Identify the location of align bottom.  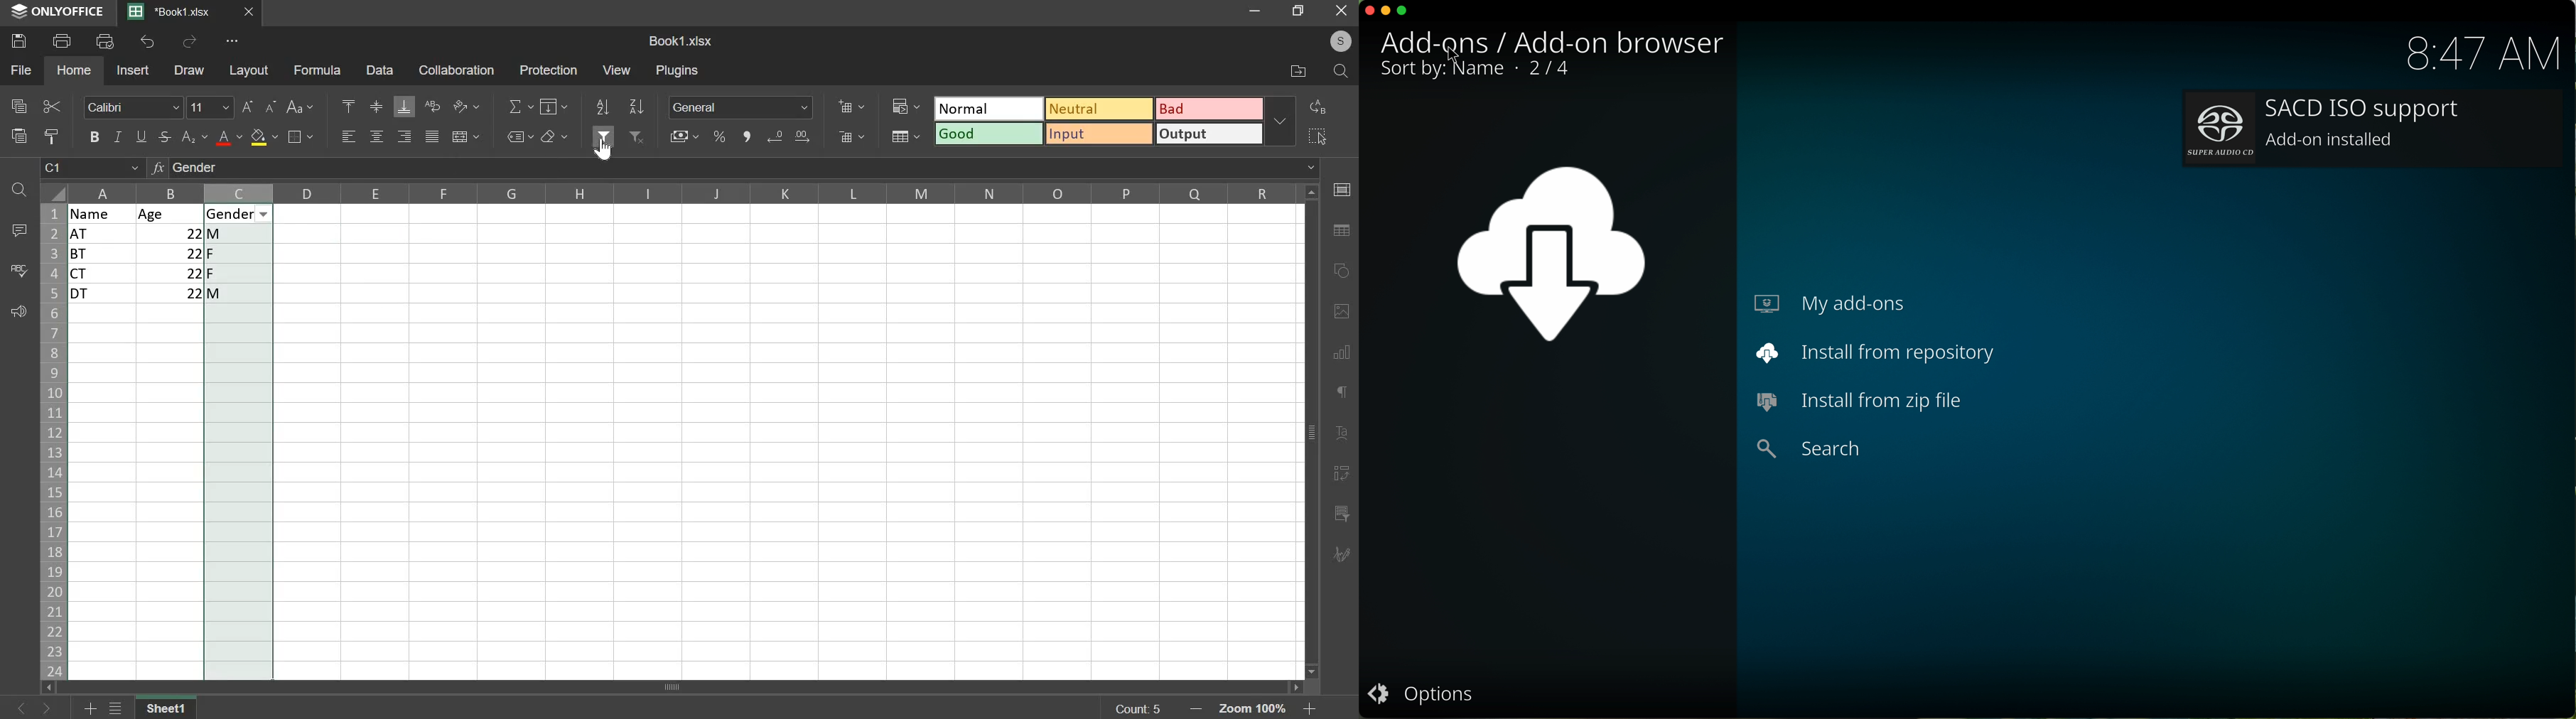
(404, 107).